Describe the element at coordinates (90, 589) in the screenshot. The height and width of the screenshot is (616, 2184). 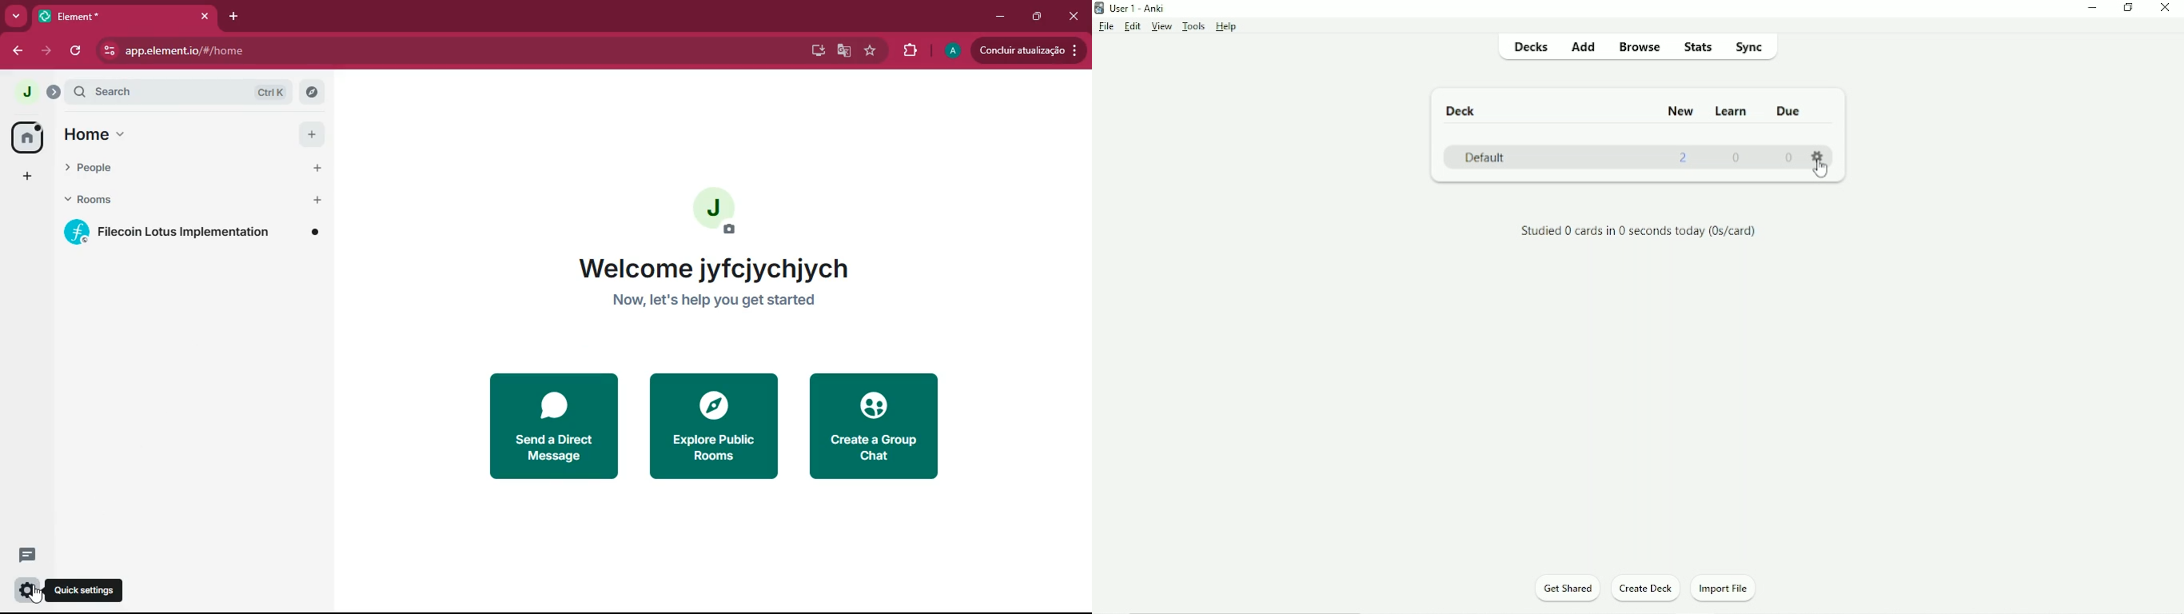
I see `quick settings` at that location.